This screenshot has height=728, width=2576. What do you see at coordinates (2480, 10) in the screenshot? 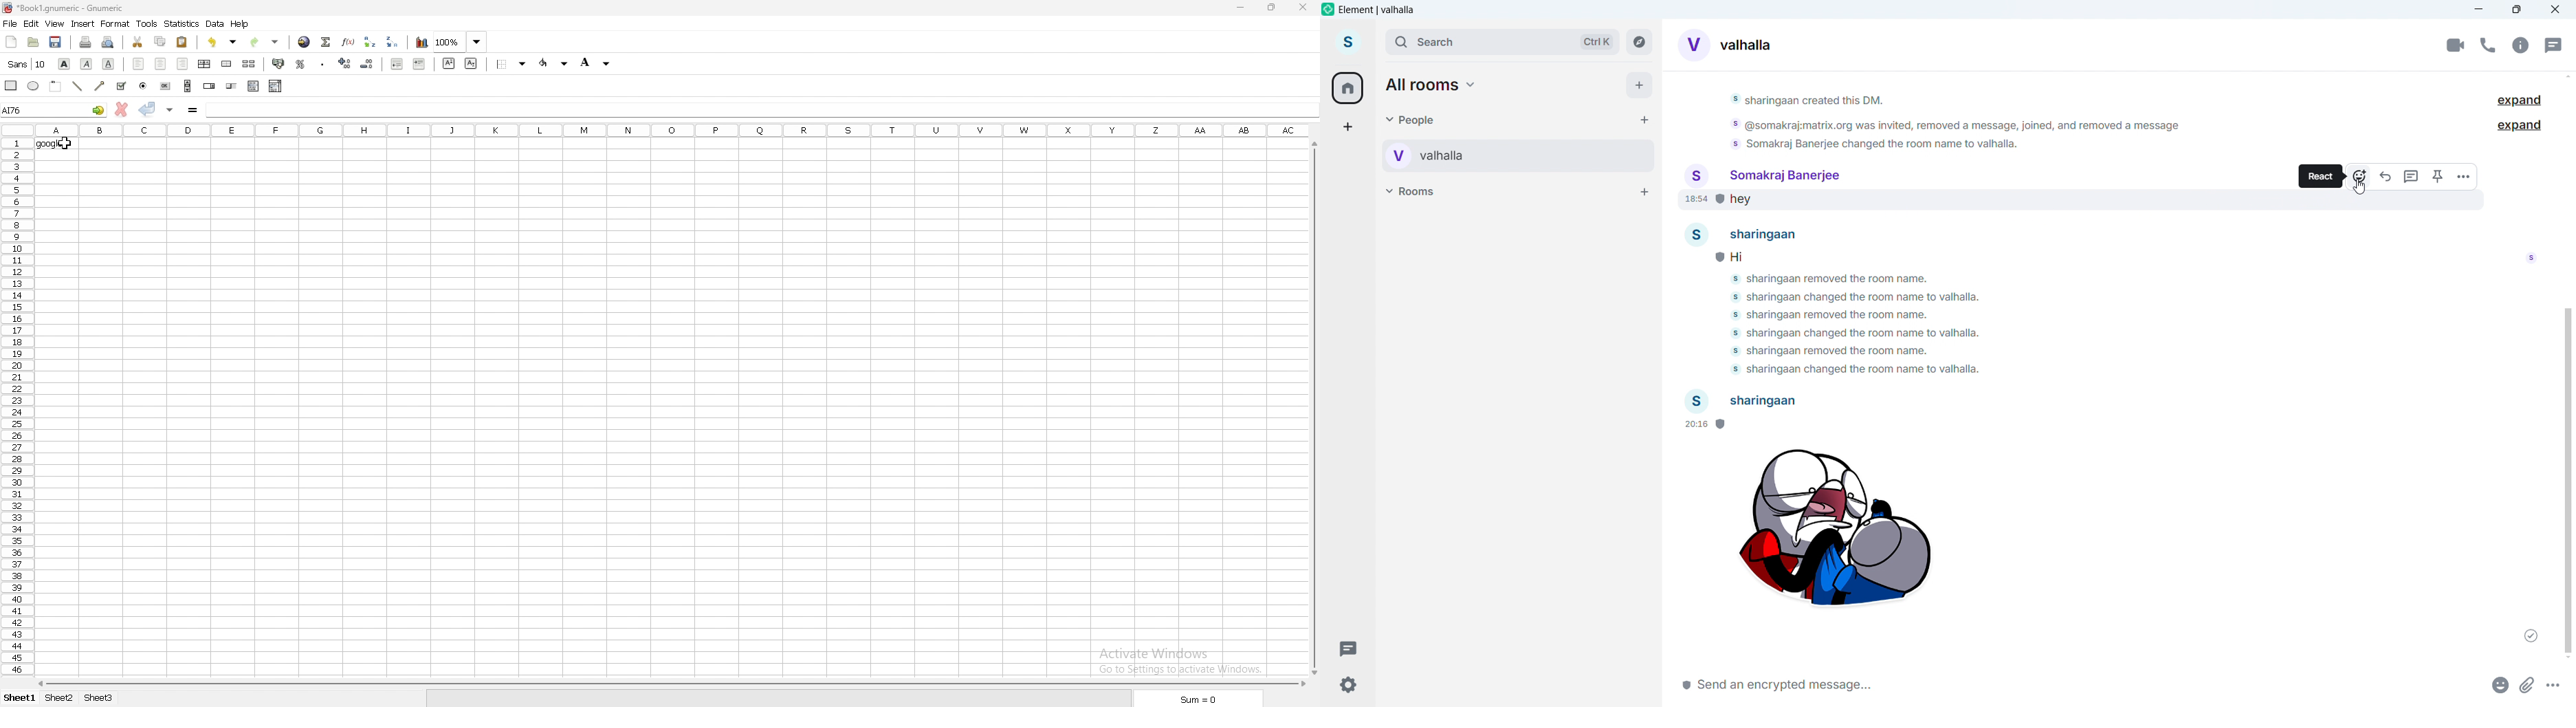
I see `minimize` at bounding box center [2480, 10].